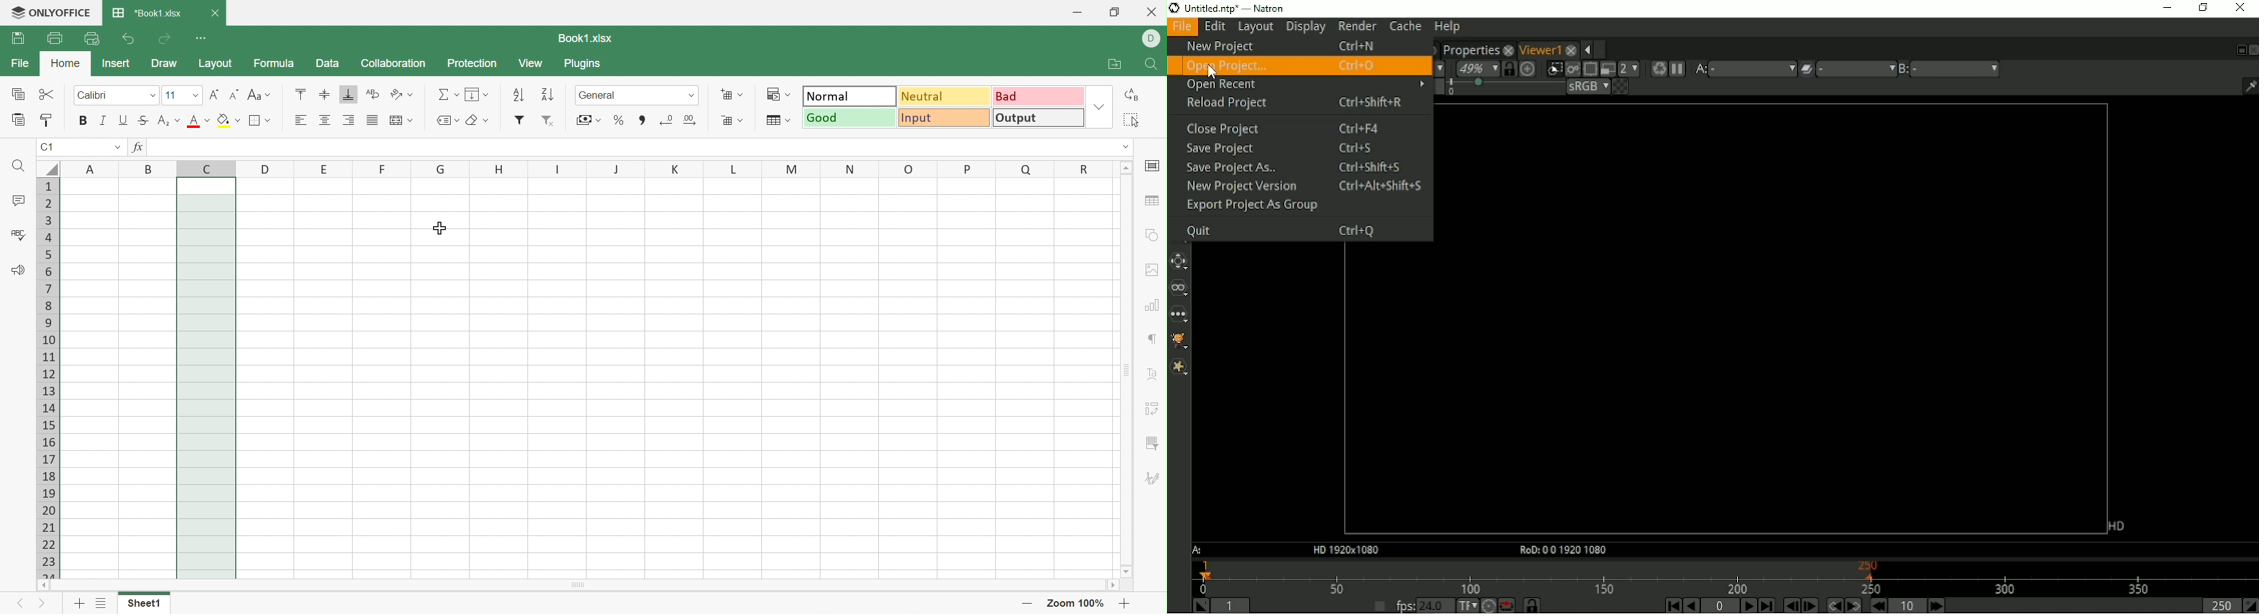 Image resolution: width=2268 pixels, height=616 pixels. What do you see at coordinates (772, 93) in the screenshot?
I see `Conditional formatting` at bounding box center [772, 93].